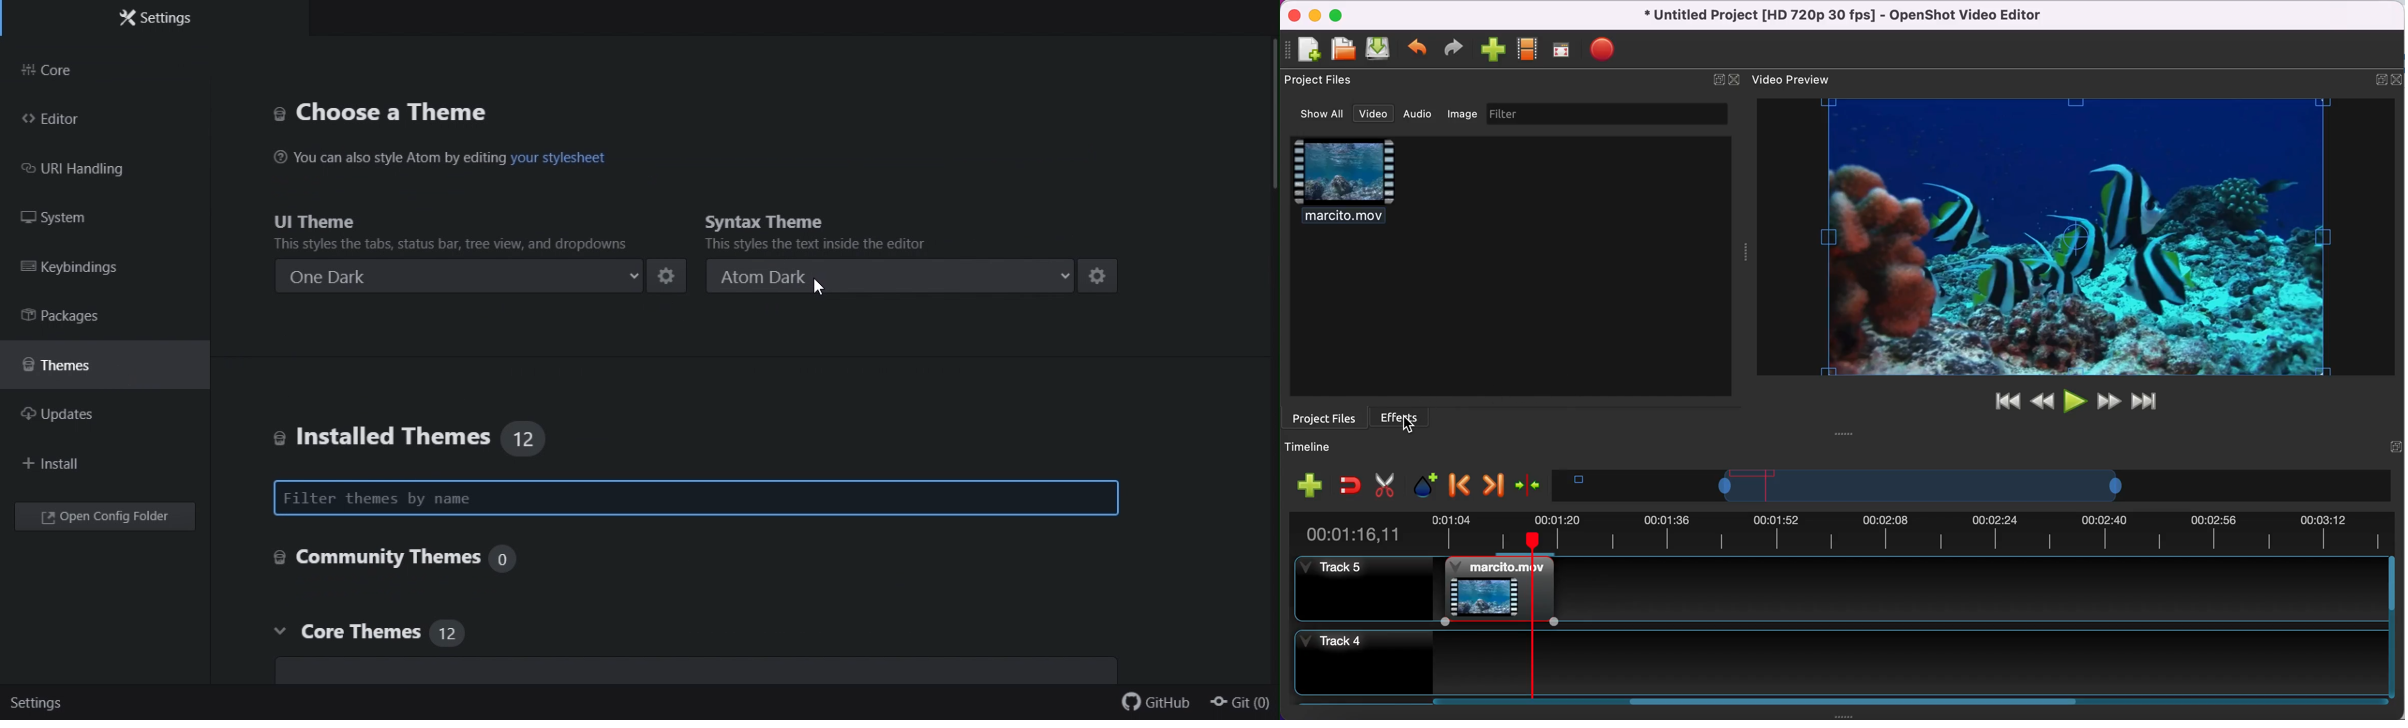  Describe the element at coordinates (87, 169) in the screenshot. I see `URI handling` at that location.